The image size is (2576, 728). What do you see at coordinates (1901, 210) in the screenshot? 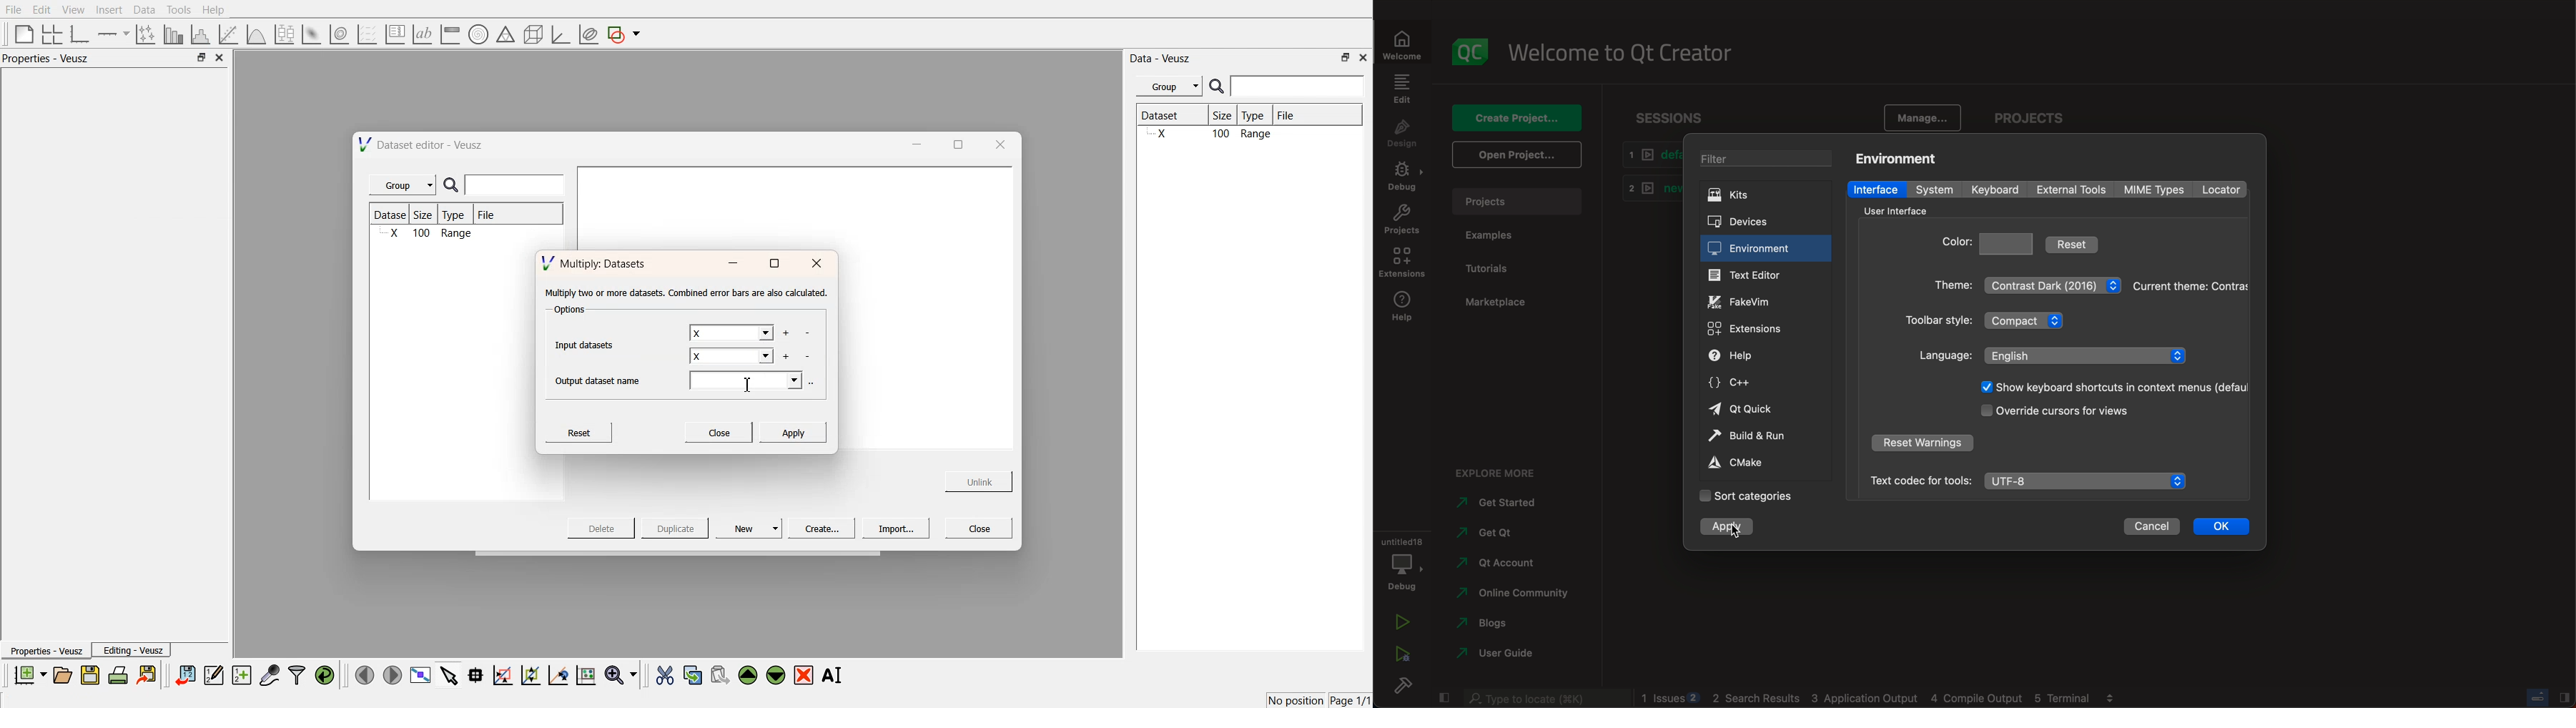
I see `user interface` at bounding box center [1901, 210].